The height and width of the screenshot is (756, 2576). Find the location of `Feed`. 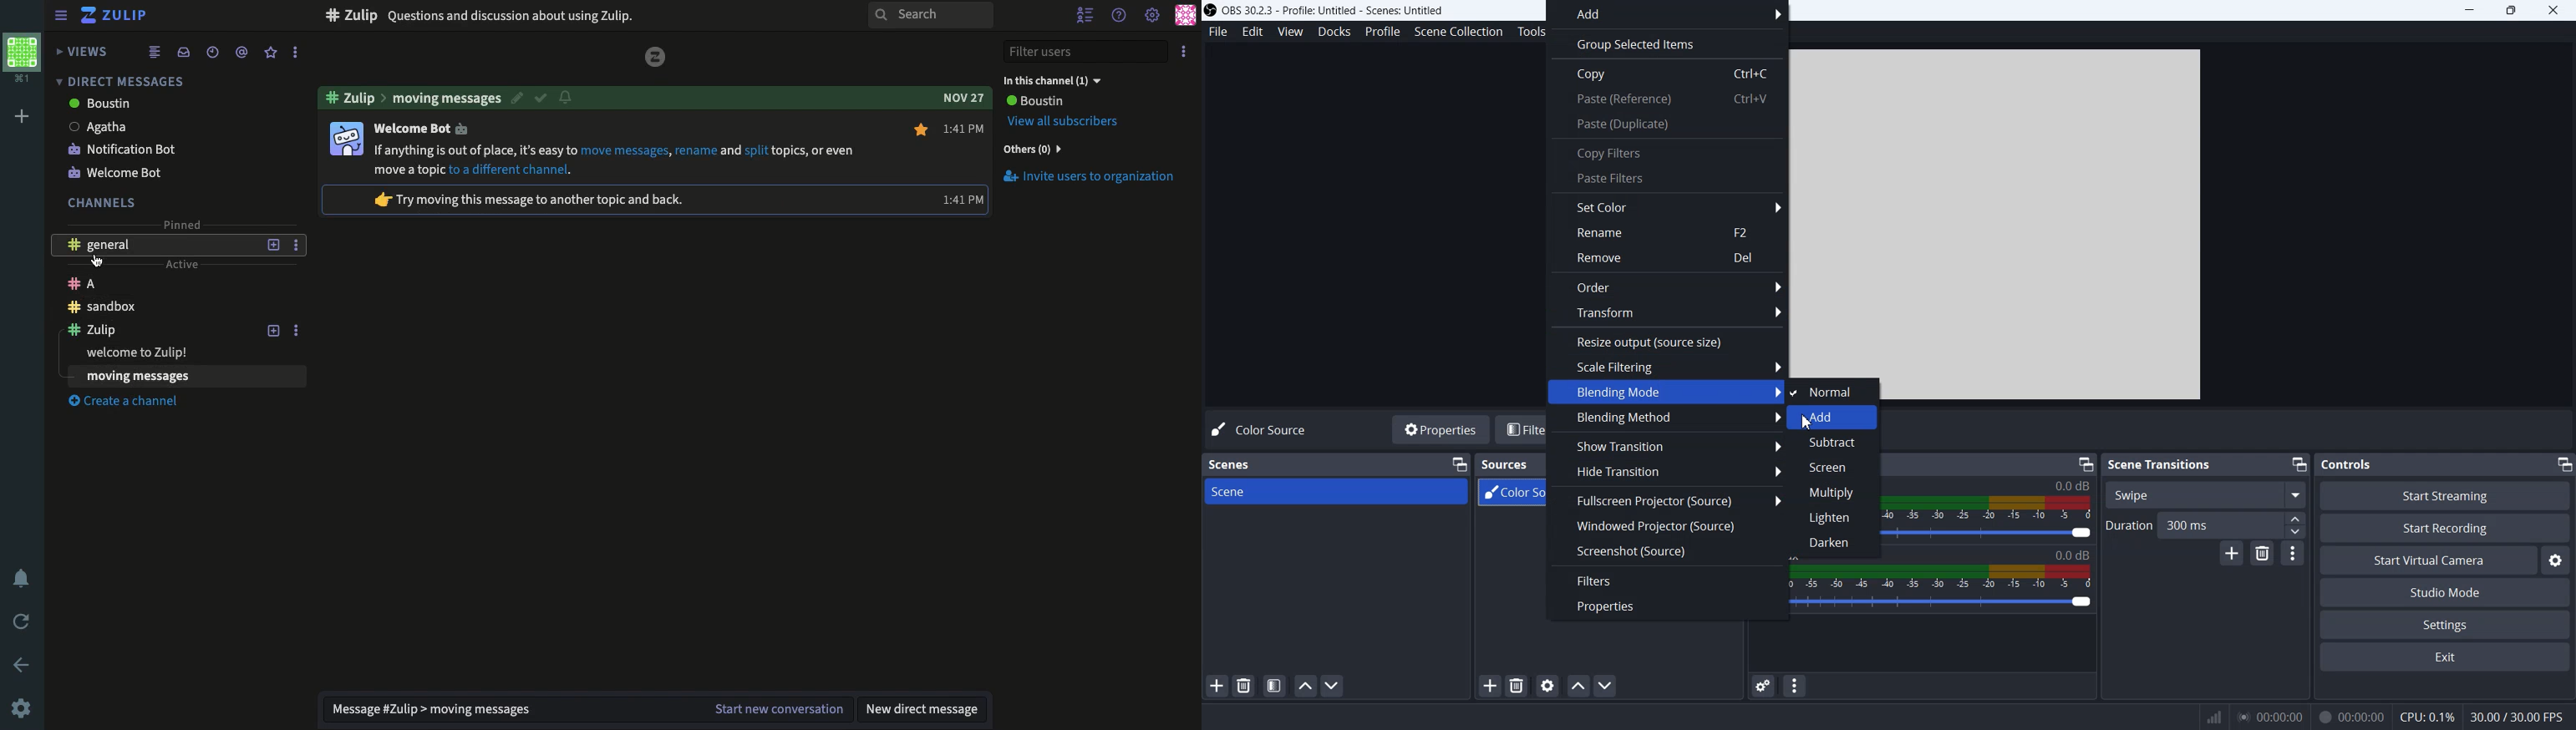

Feed is located at coordinates (155, 51).